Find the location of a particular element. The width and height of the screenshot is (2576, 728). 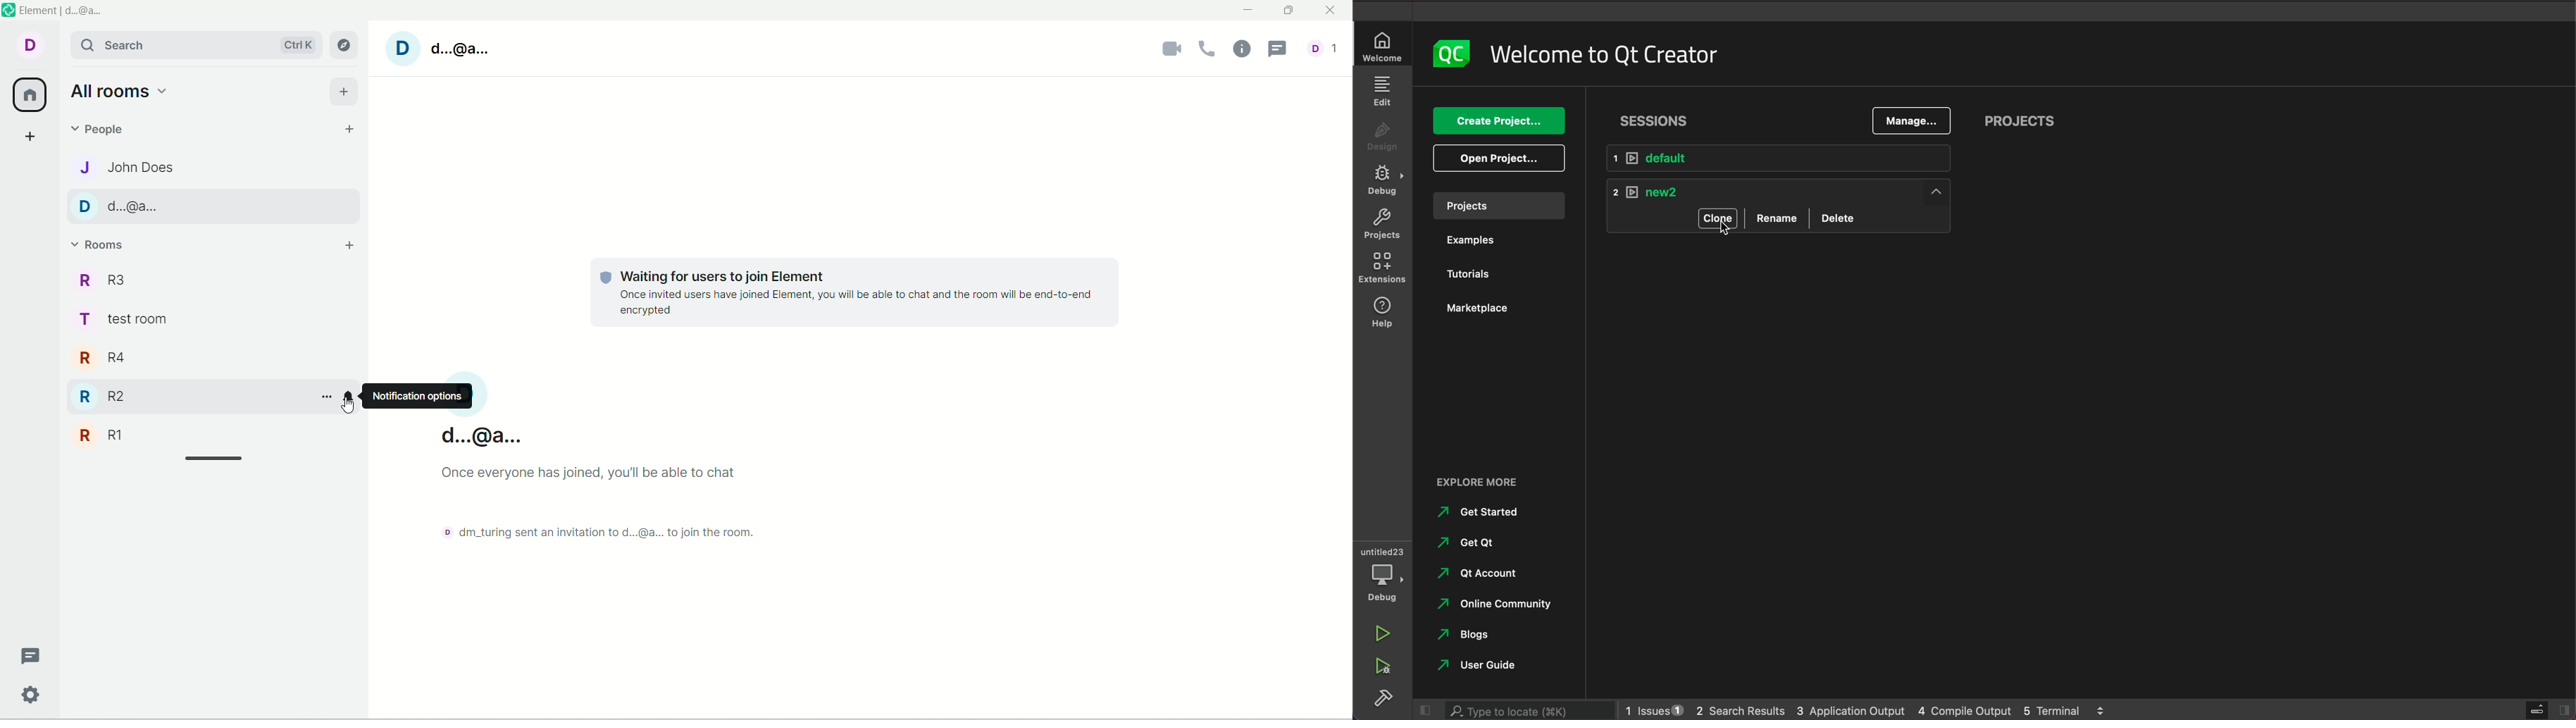

element is located at coordinates (67, 10).